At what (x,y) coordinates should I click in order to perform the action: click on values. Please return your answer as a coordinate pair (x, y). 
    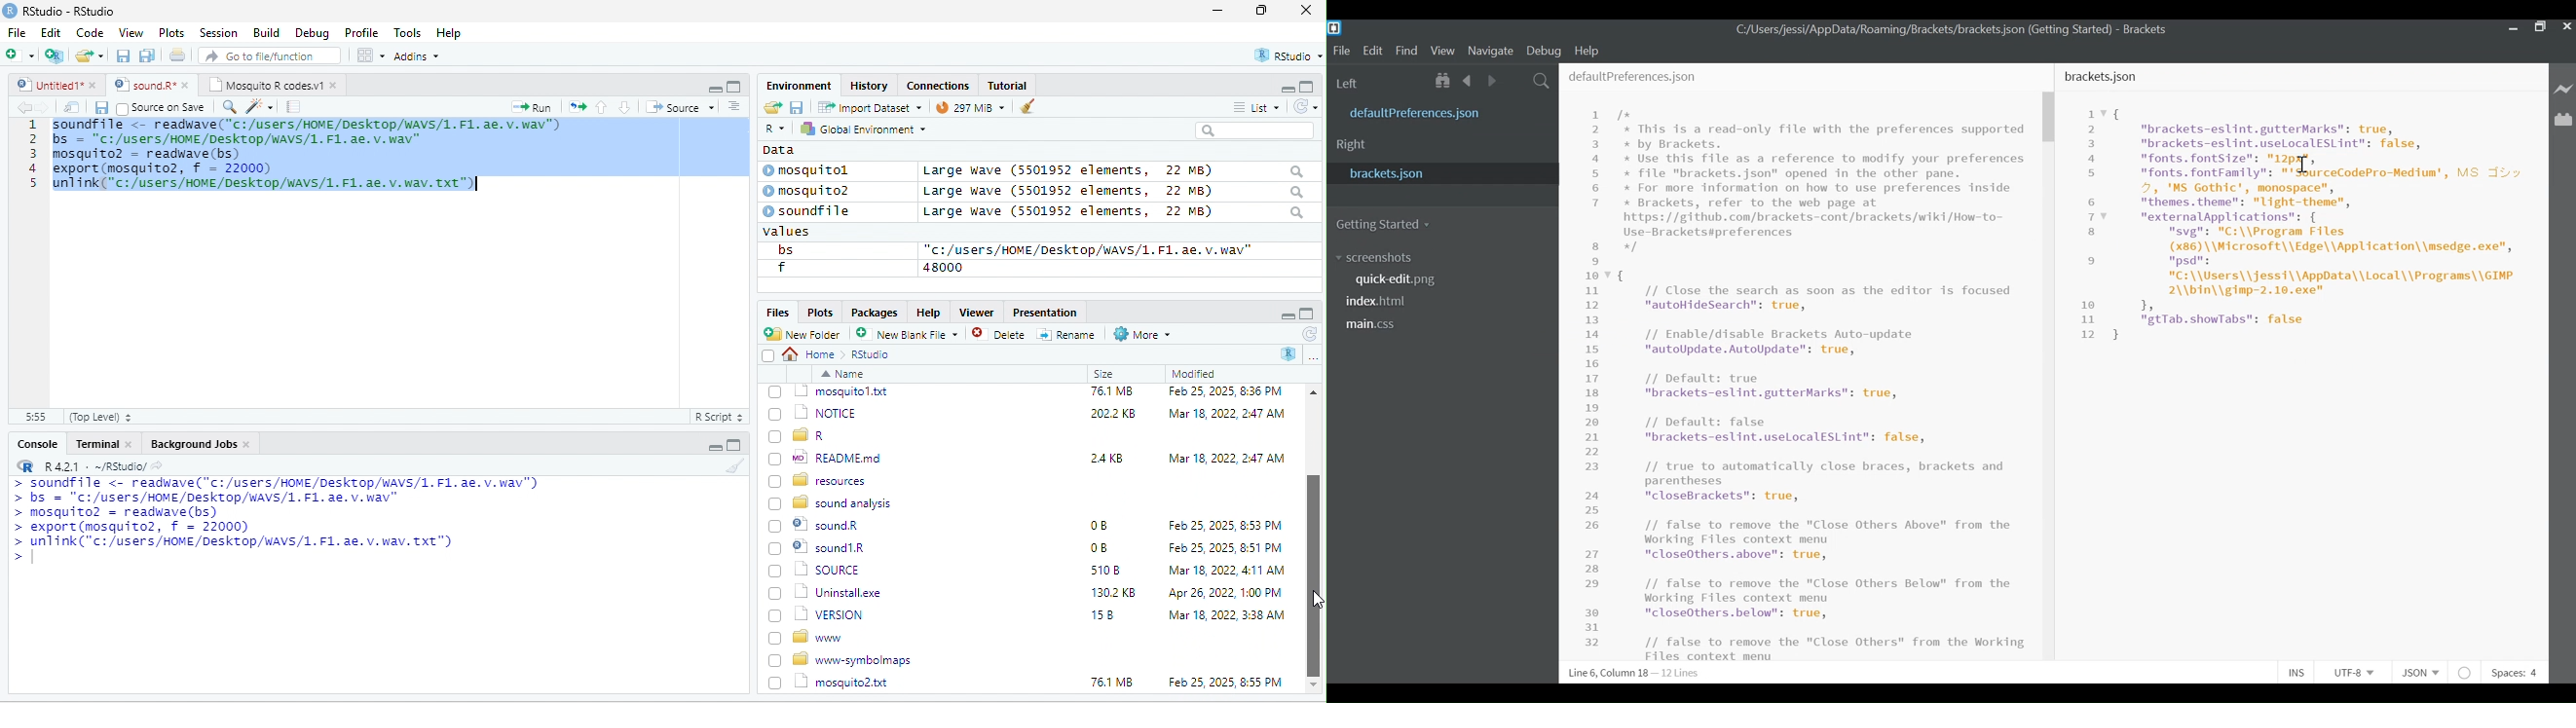
    Looking at the image, I should click on (797, 232).